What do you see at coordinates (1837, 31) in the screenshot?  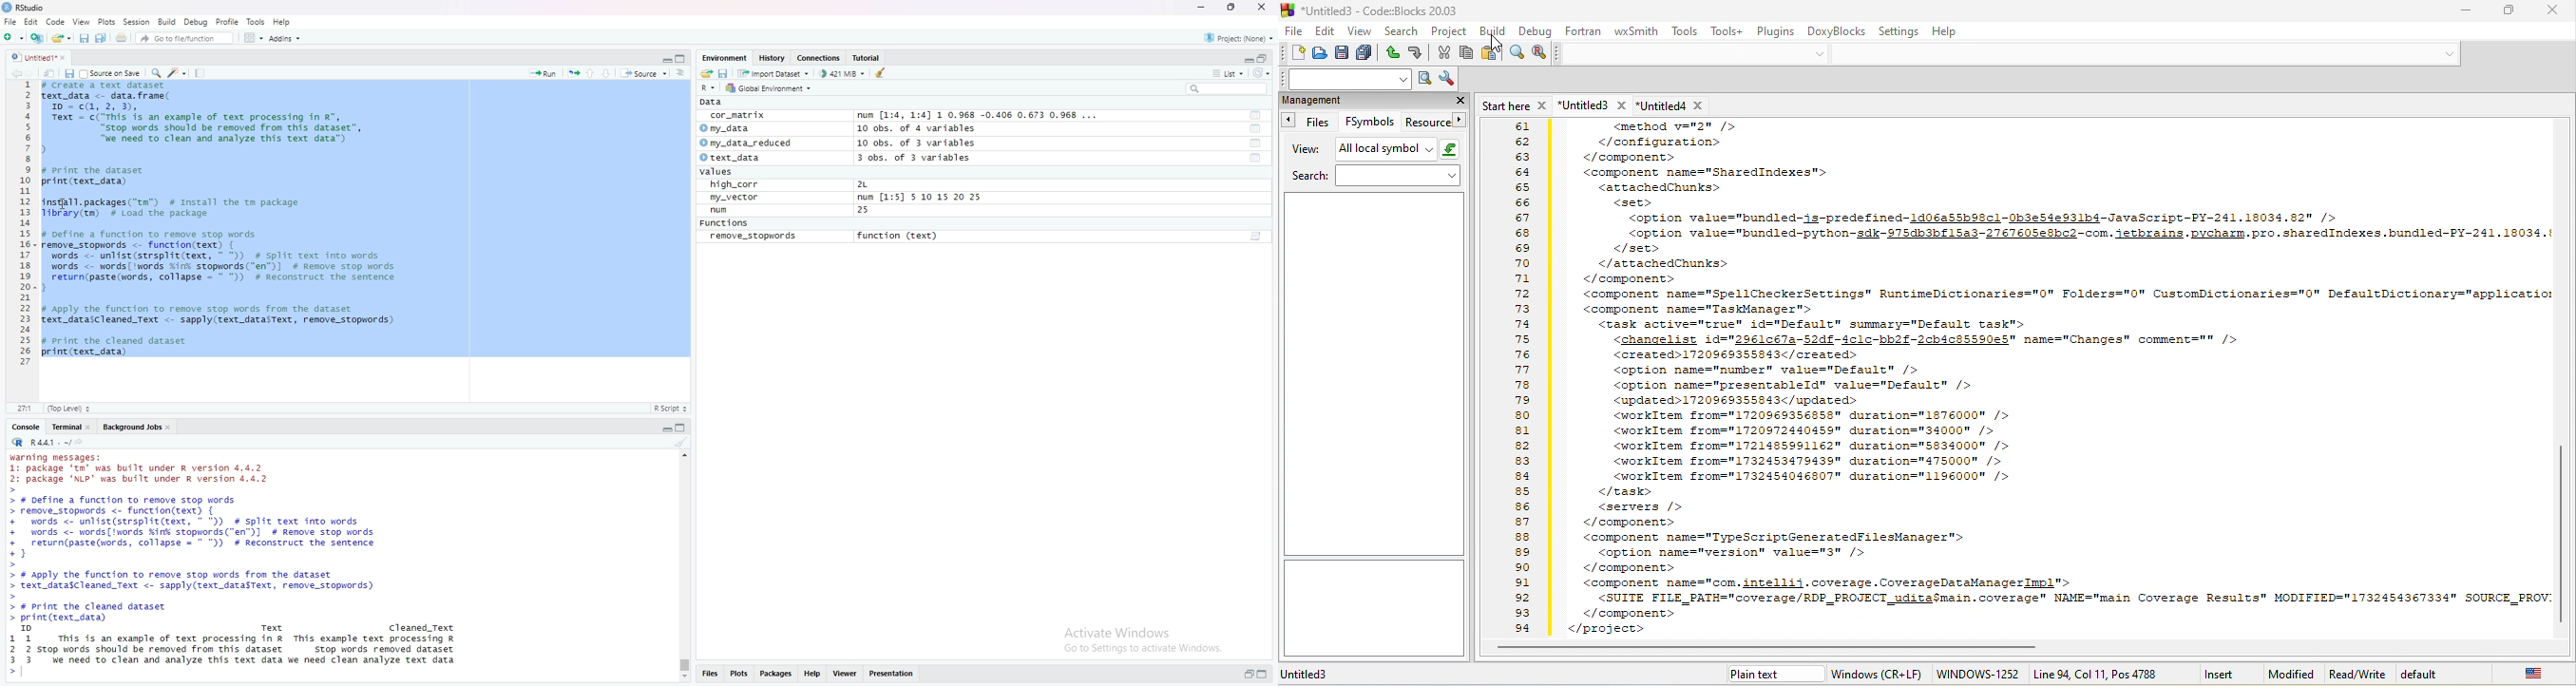 I see `doxyblocks` at bounding box center [1837, 31].